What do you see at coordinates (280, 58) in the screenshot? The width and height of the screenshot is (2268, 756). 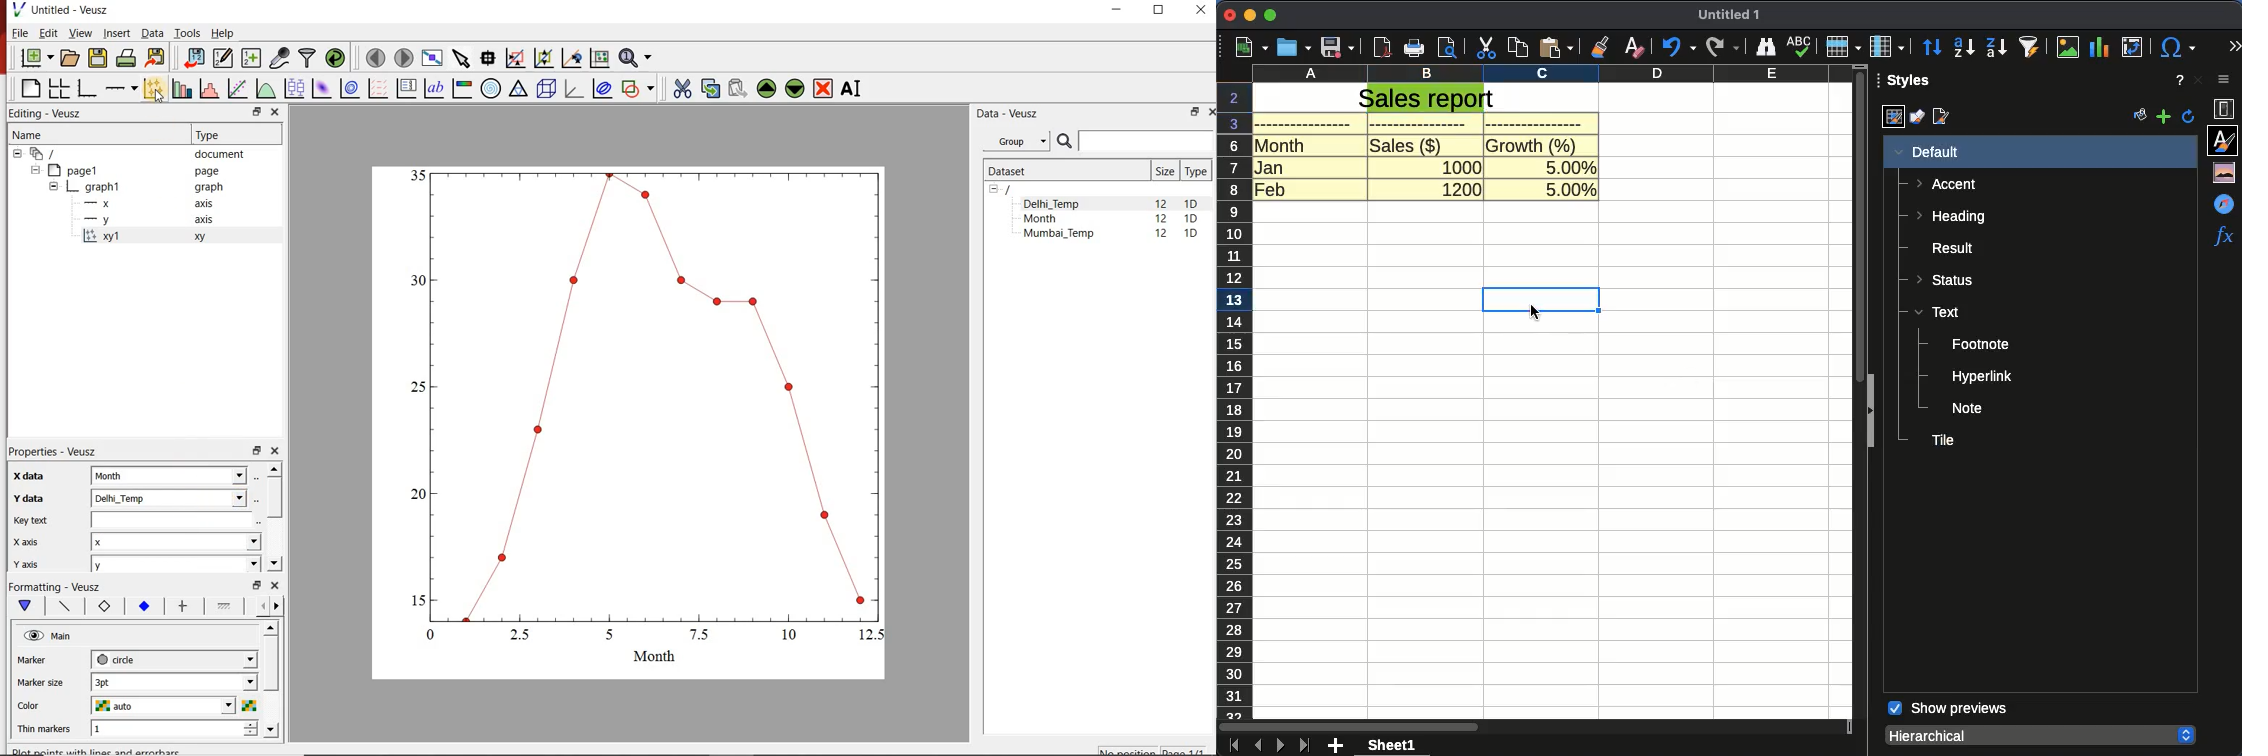 I see `capture remote data` at bounding box center [280, 58].